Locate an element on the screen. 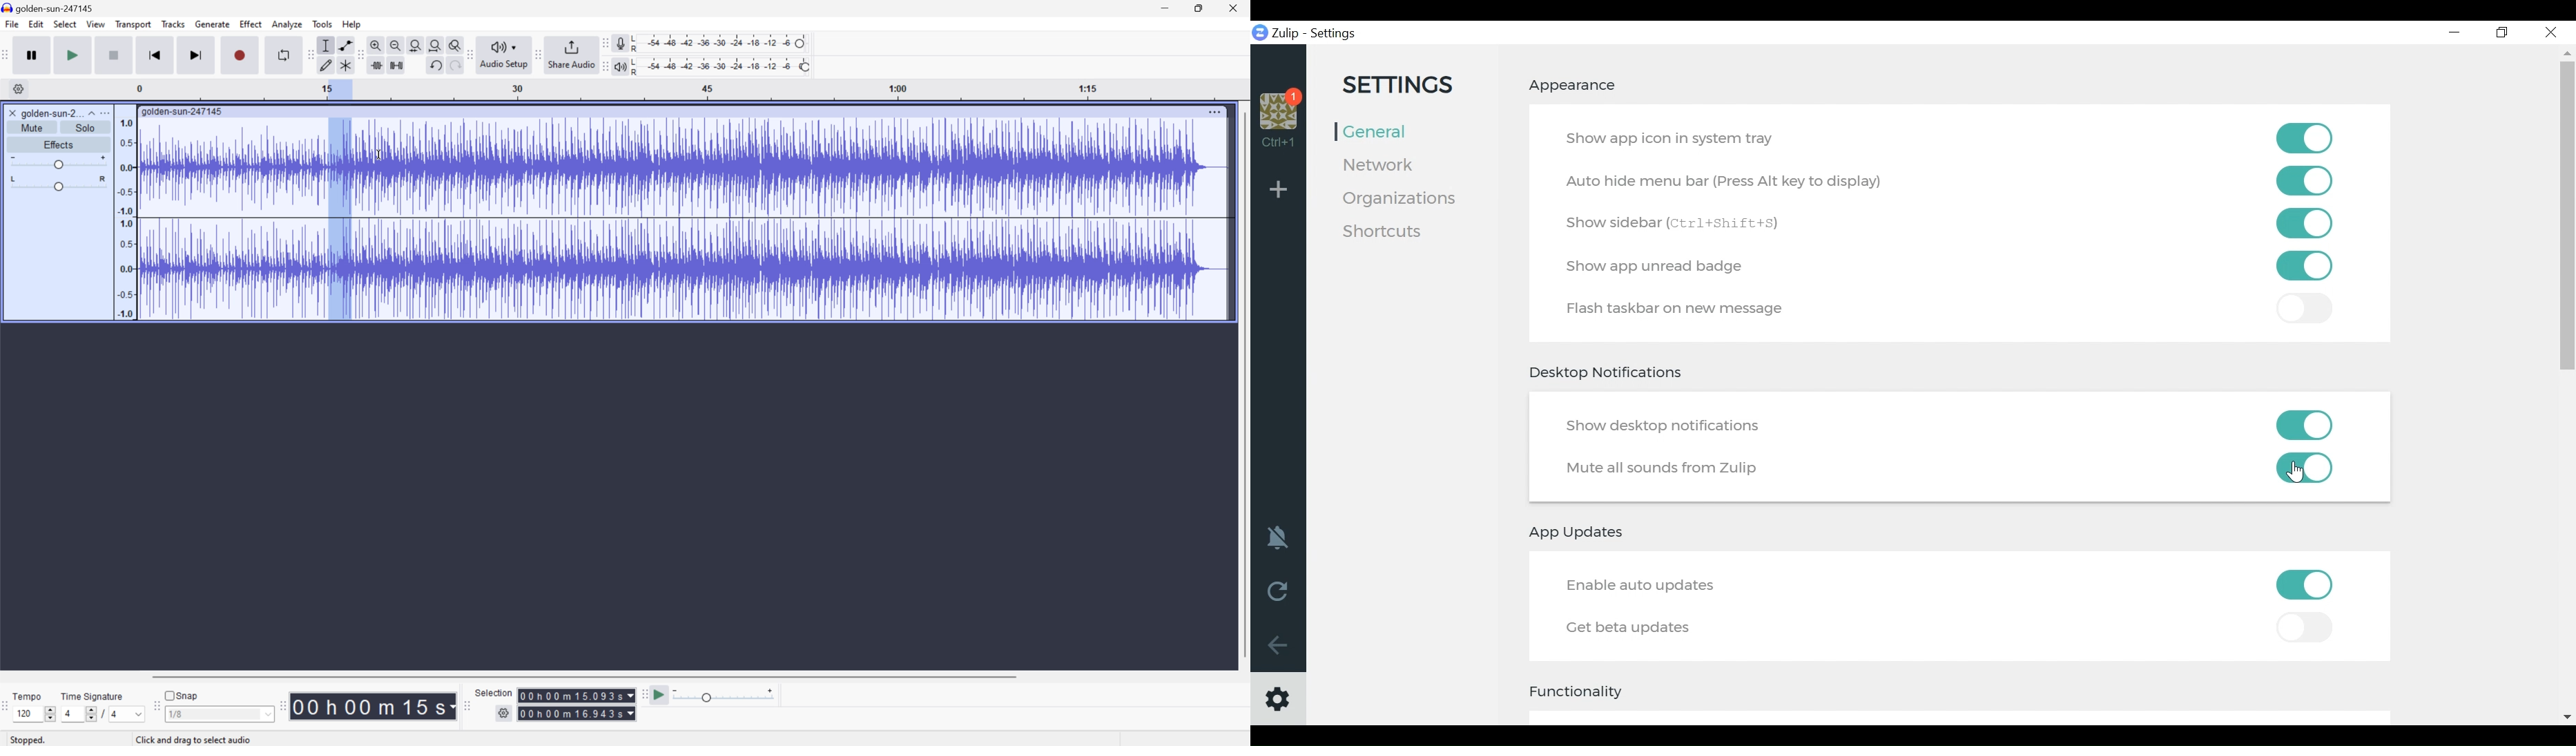 Image resolution: width=2576 pixels, height=756 pixels. notification is located at coordinates (1279, 536).